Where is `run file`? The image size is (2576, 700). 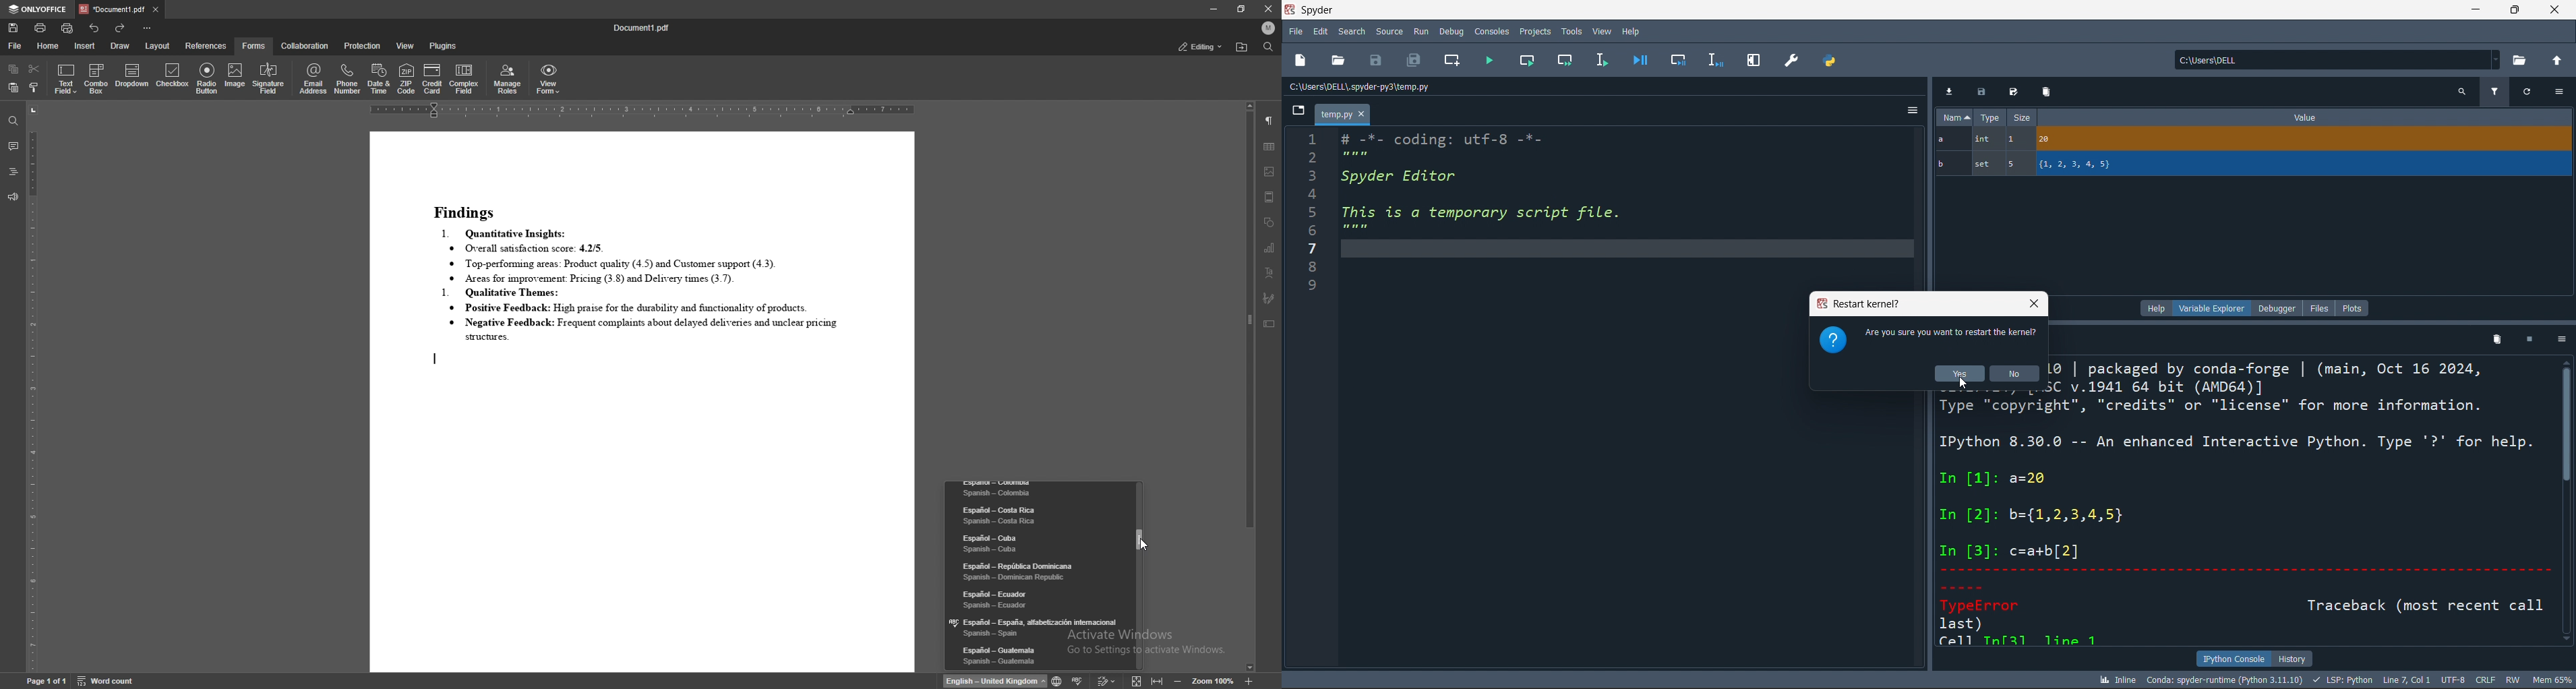 run file is located at coordinates (1485, 59).